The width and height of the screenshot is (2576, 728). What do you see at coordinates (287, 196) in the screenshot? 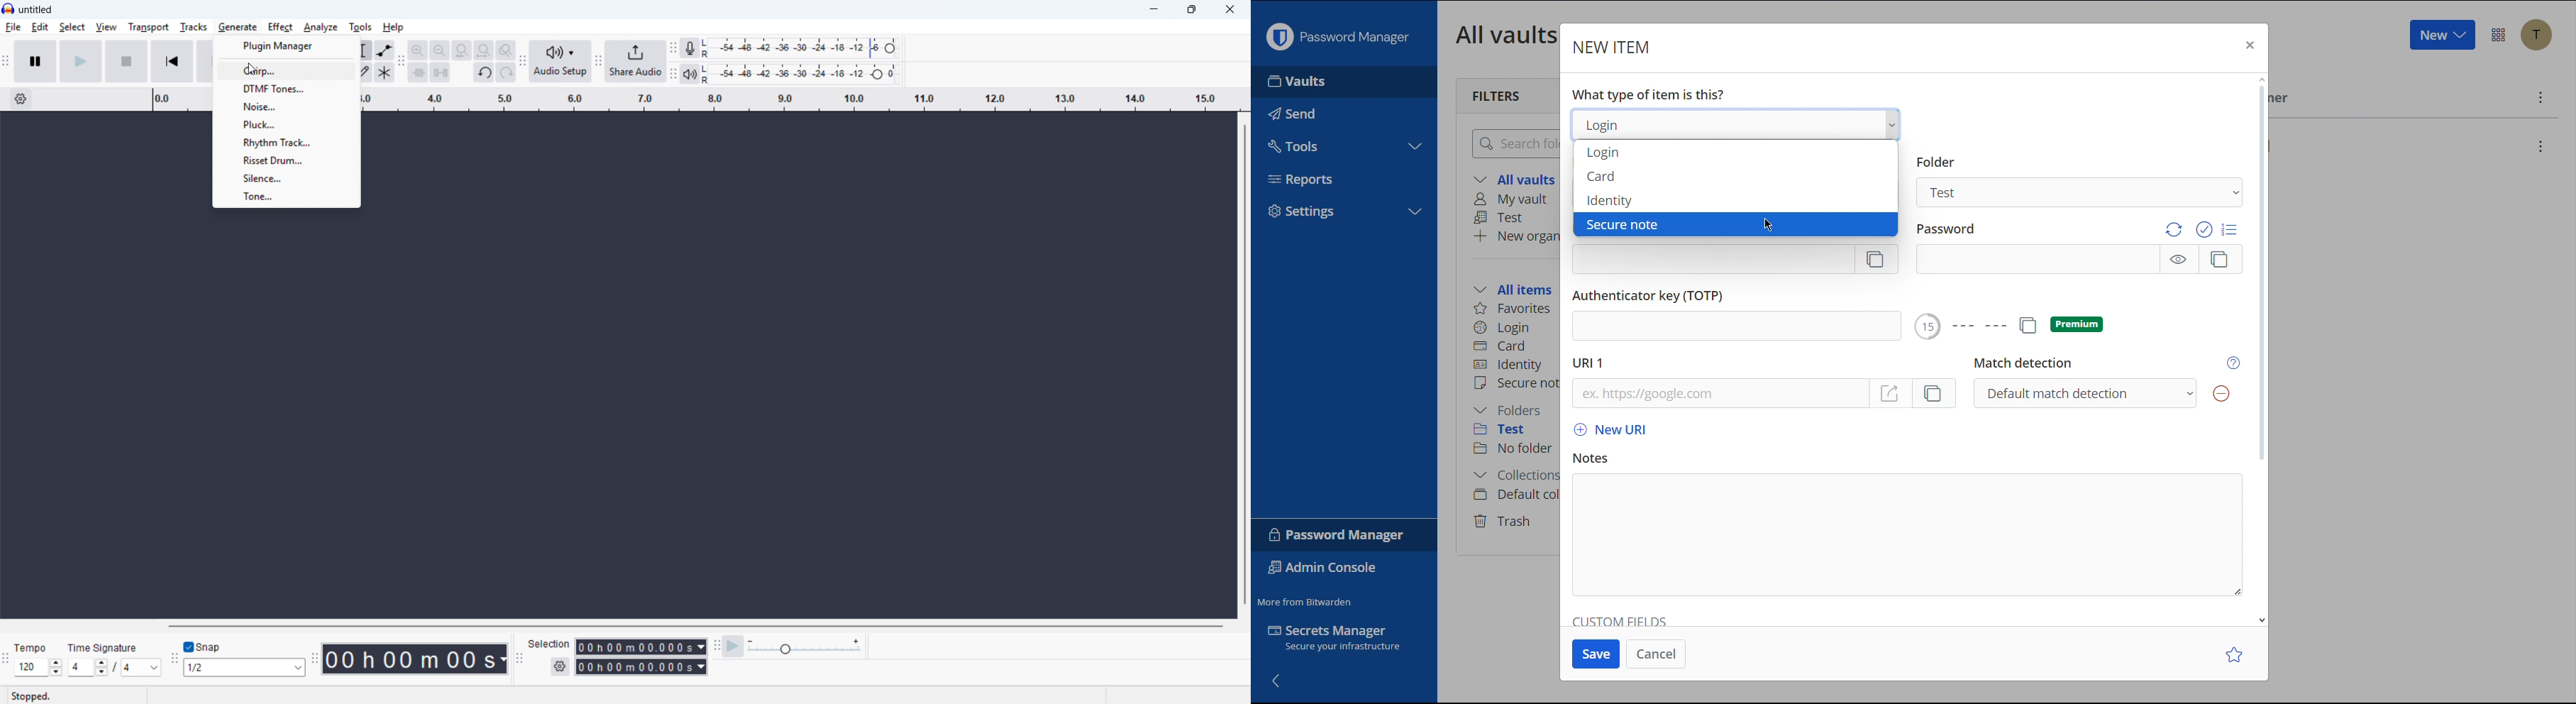
I see `Tone ` at bounding box center [287, 196].